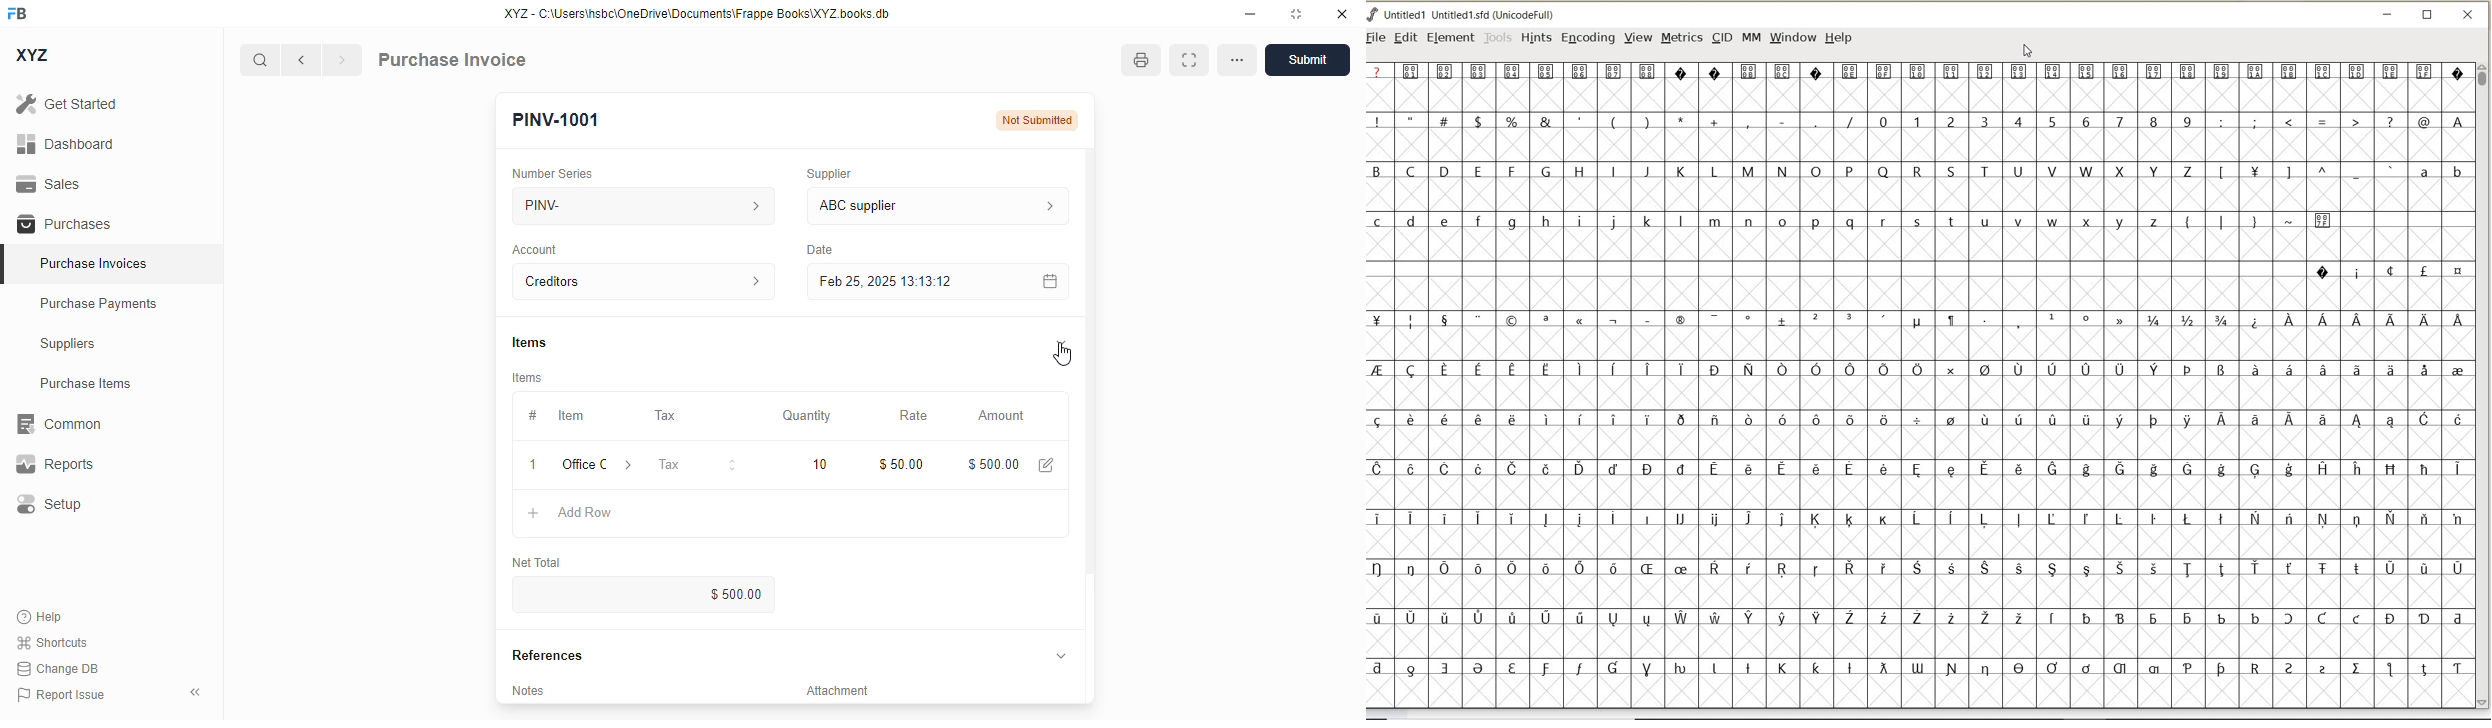 The image size is (2492, 728). What do you see at coordinates (617, 205) in the screenshot?
I see `PINV-` at bounding box center [617, 205].